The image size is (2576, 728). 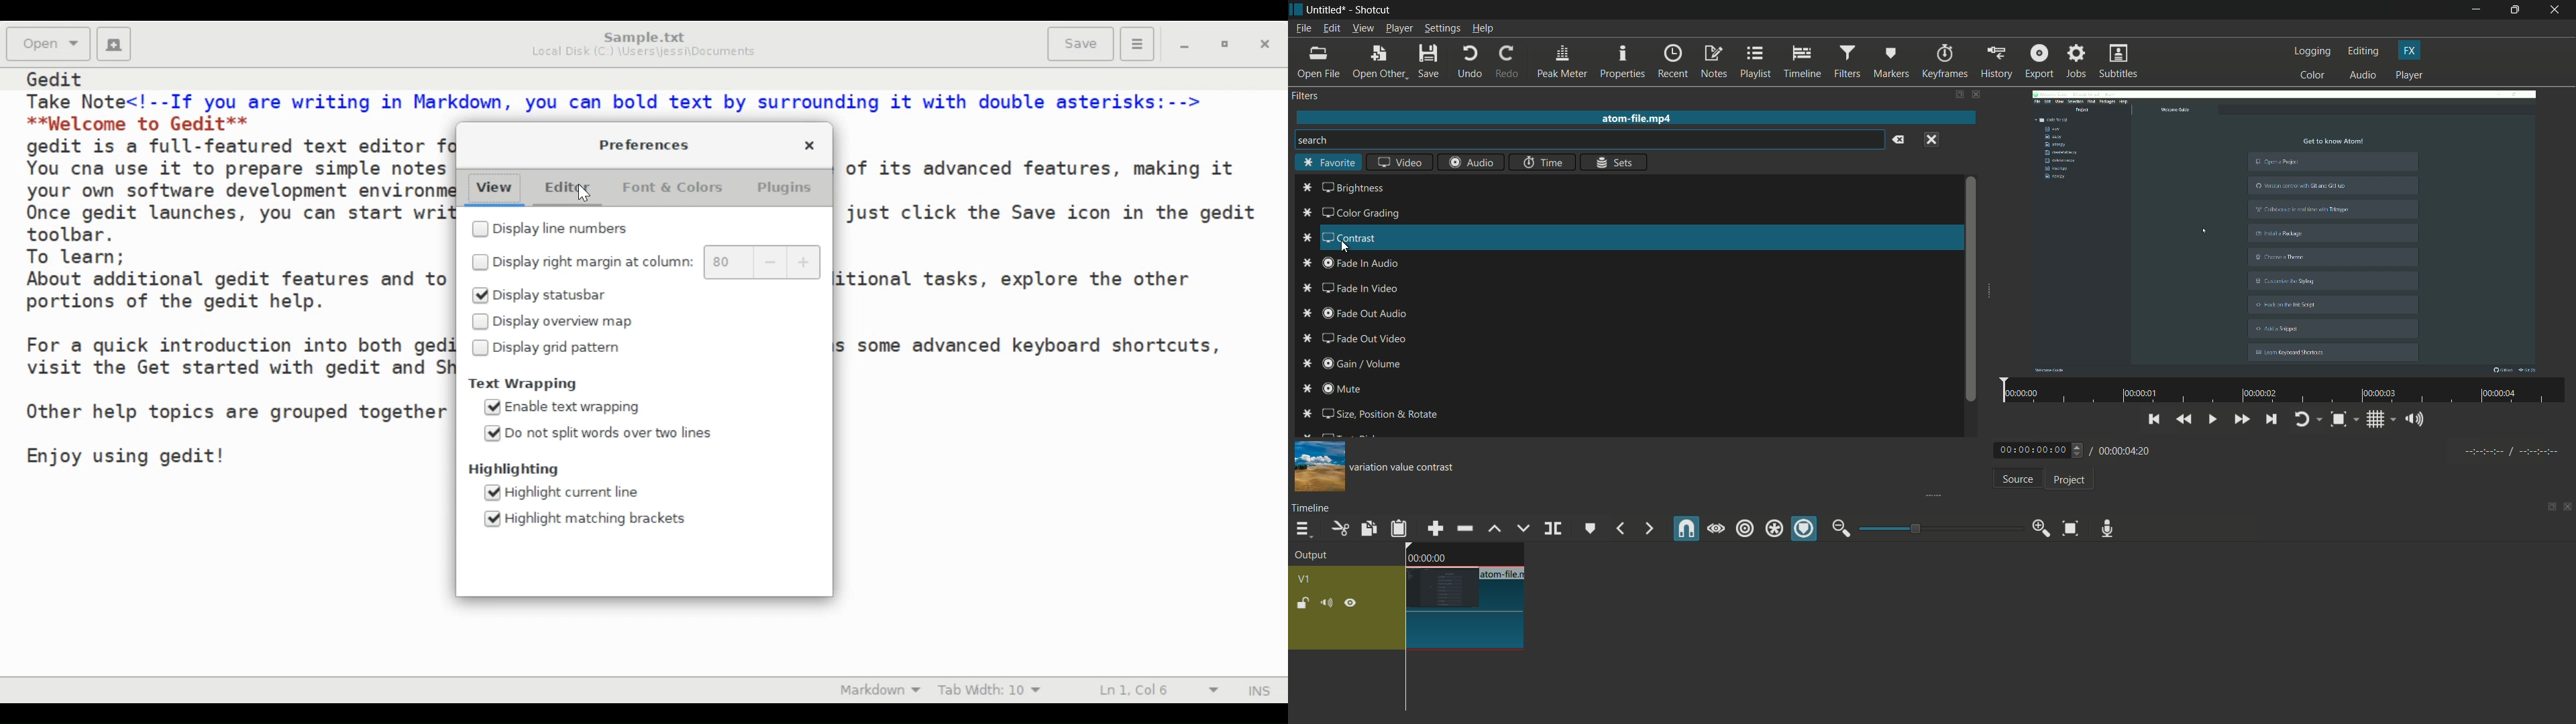 I want to click on (un)select Display statusbar, so click(x=552, y=295).